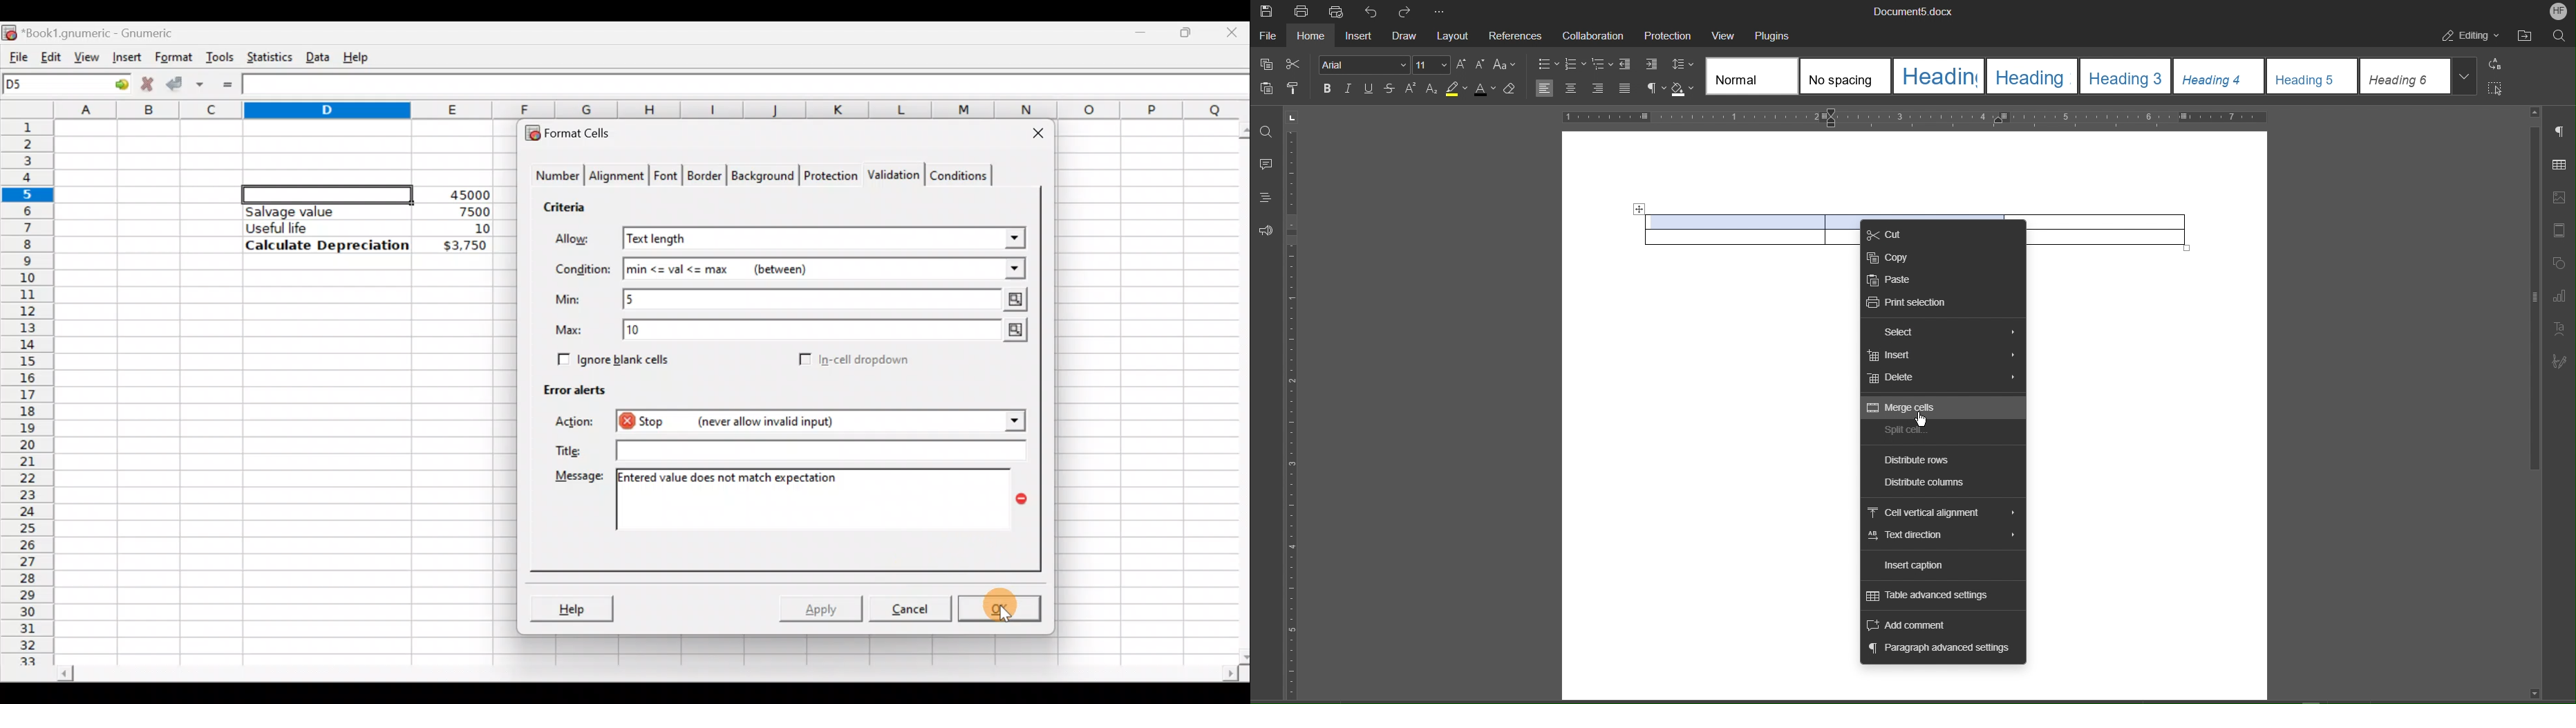 The height and width of the screenshot is (728, 2576). What do you see at coordinates (1914, 117) in the screenshot?
I see `Horizontal Ruler` at bounding box center [1914, 117].